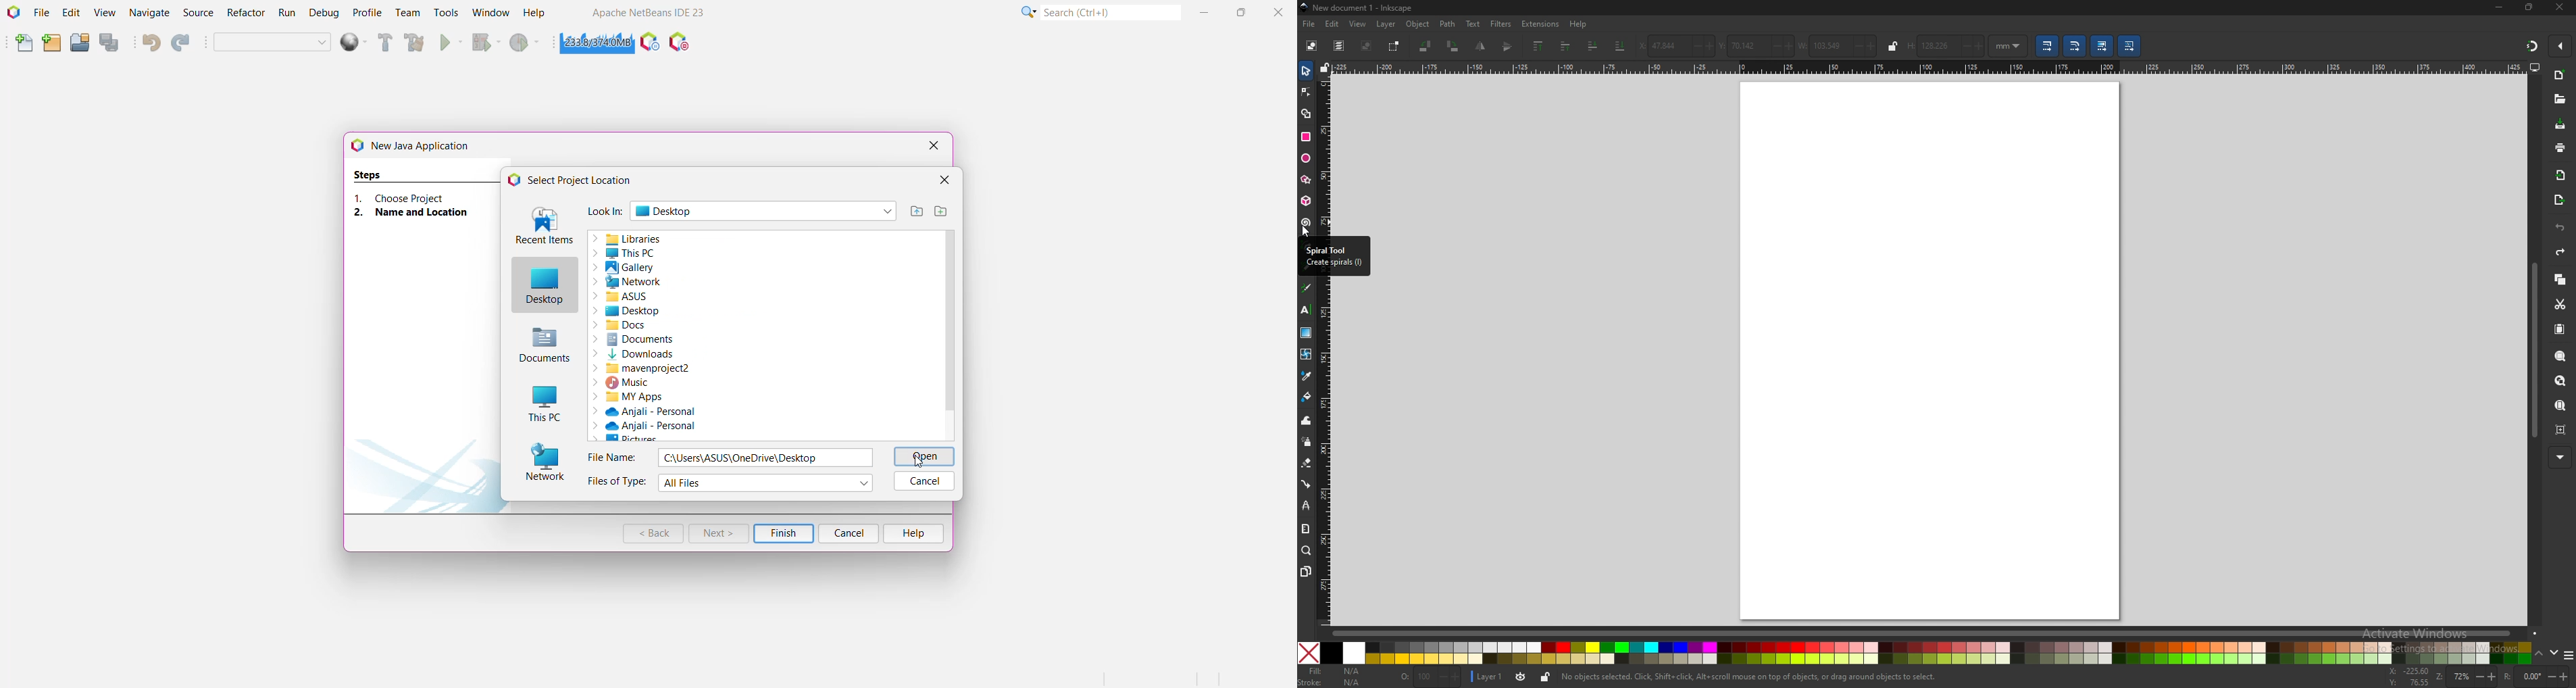 This screenshot has width=2576, height=700. I want to click on X: 47.844, so click(1674, 43).